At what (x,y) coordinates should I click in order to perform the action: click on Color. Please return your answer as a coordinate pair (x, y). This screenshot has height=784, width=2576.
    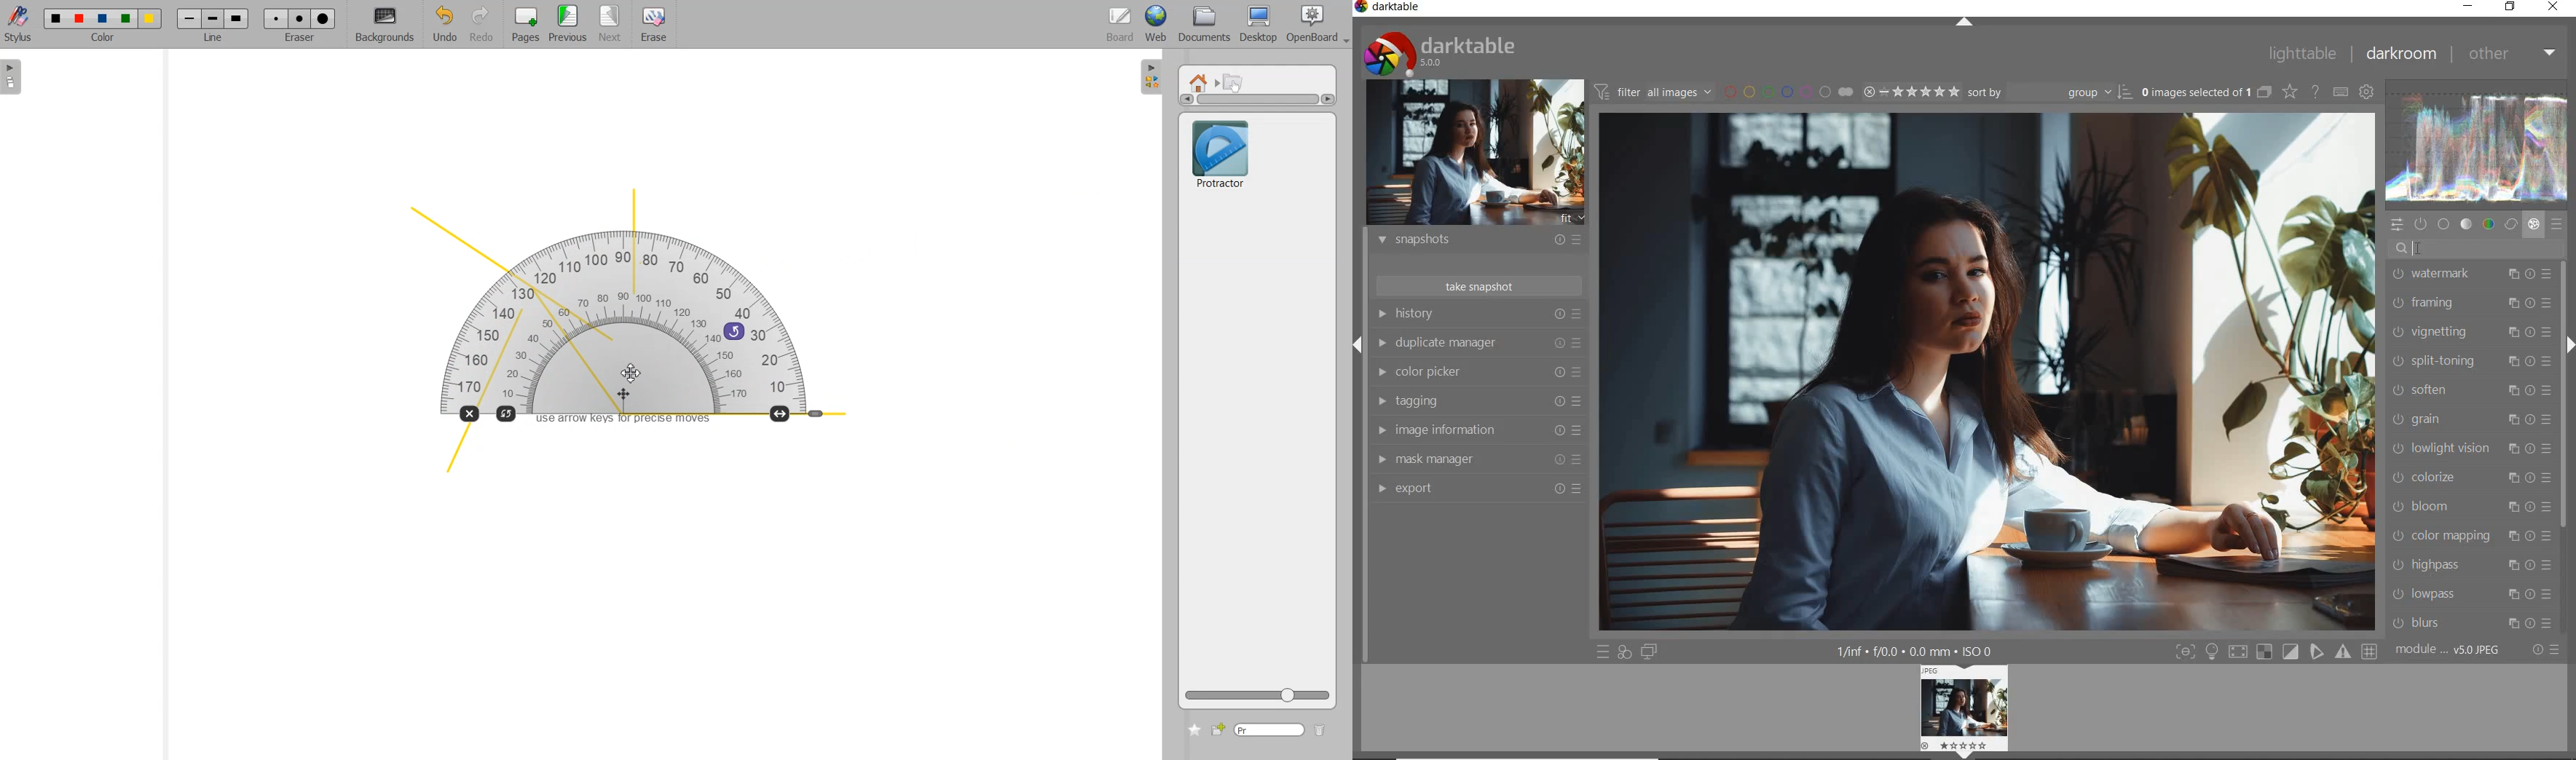
    Looking at the image, I should click on (103, 14).